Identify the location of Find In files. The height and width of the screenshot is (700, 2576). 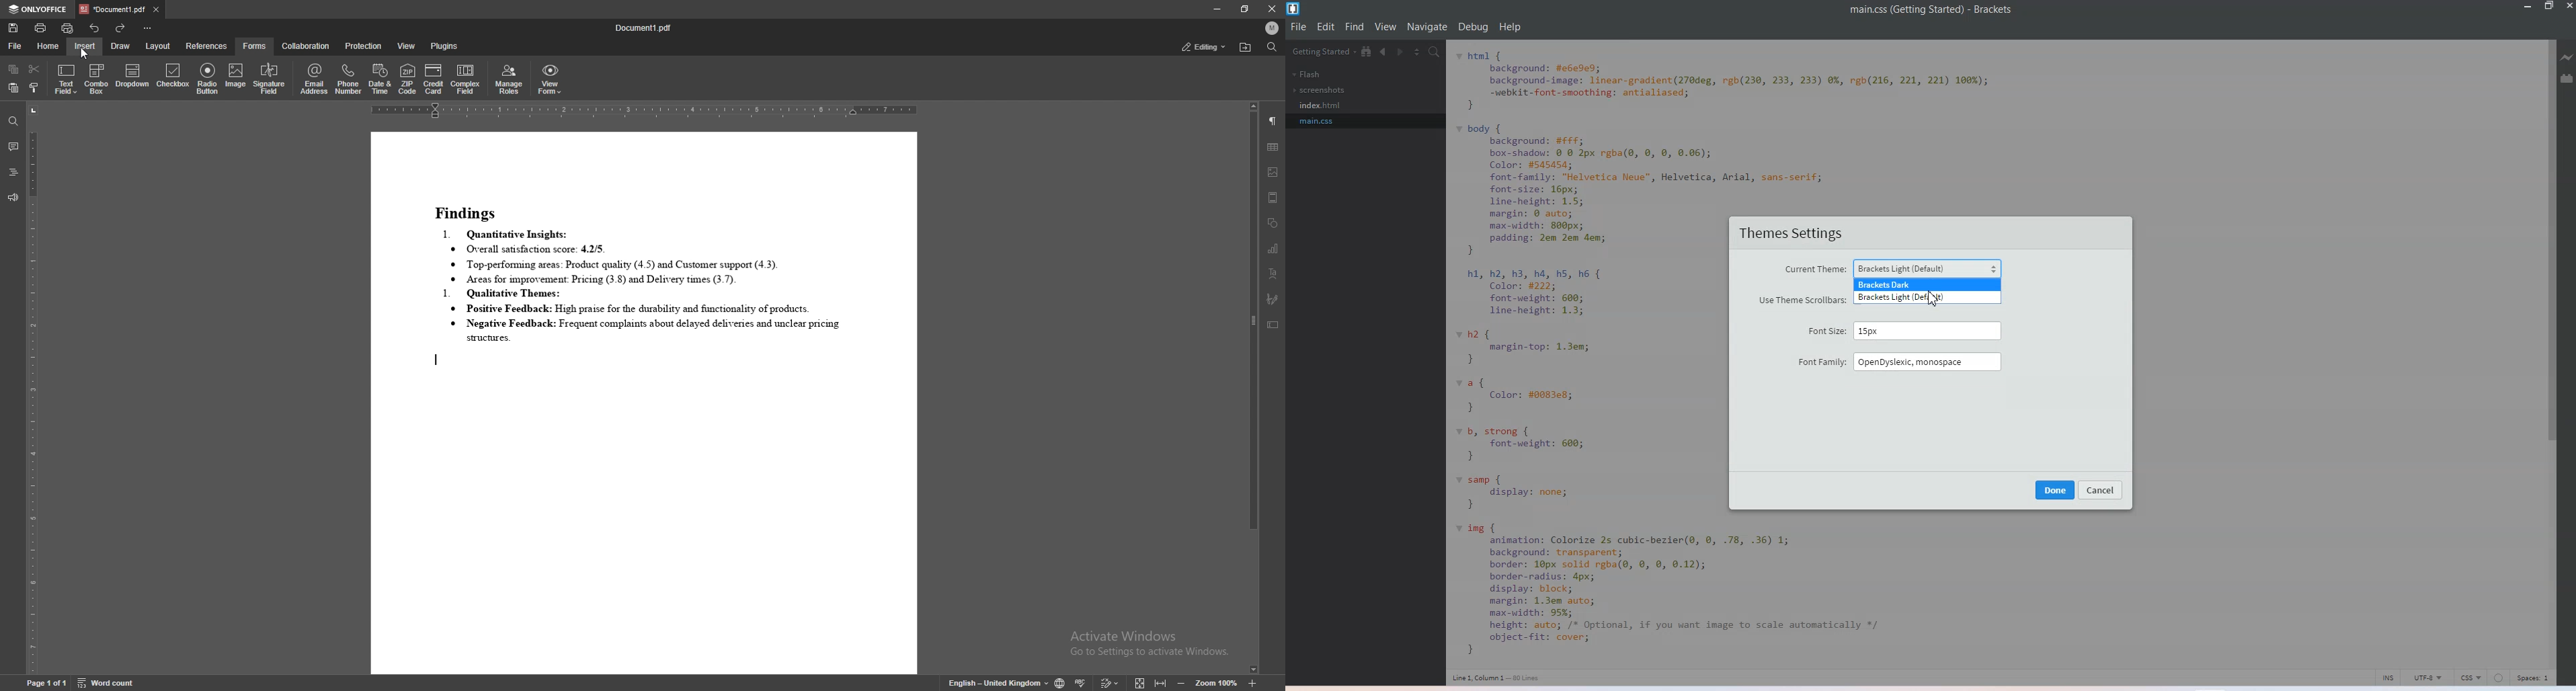
(1435, 52).